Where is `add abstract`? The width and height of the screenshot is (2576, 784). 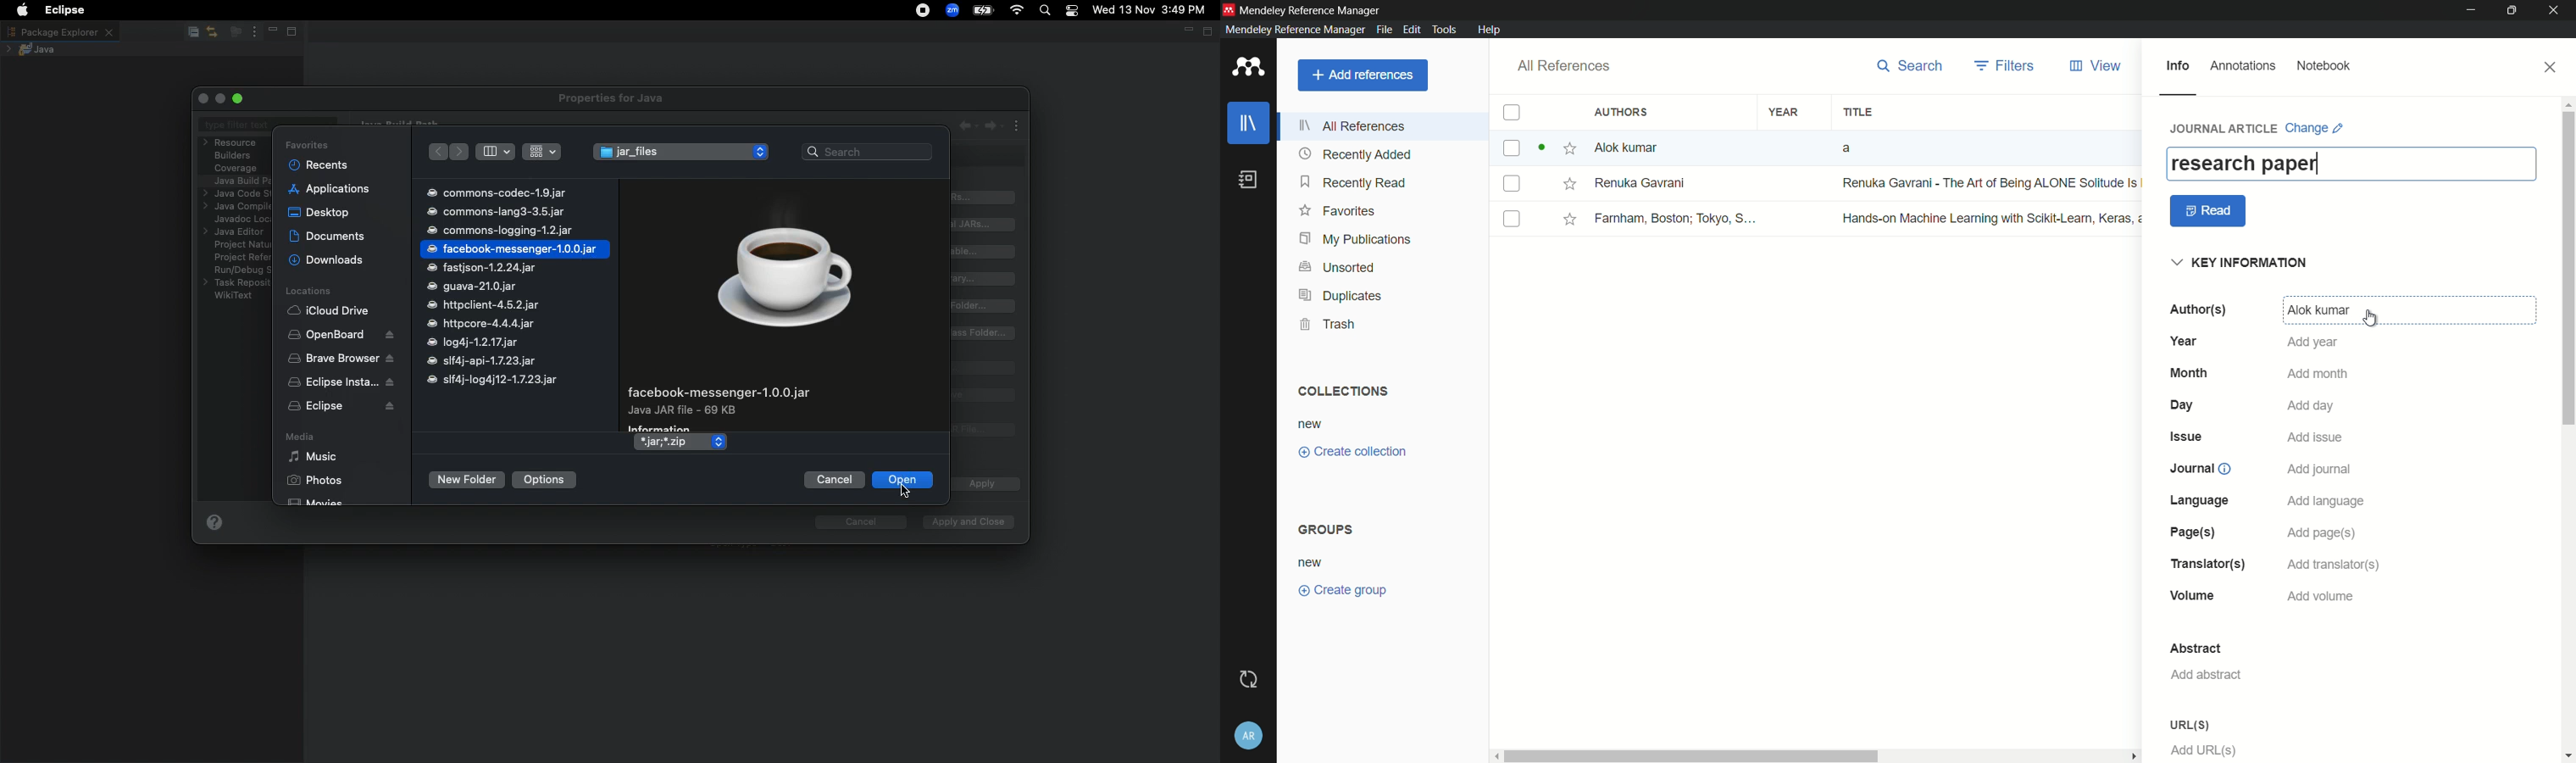
add abstract is located at coordinates (2205, 675).